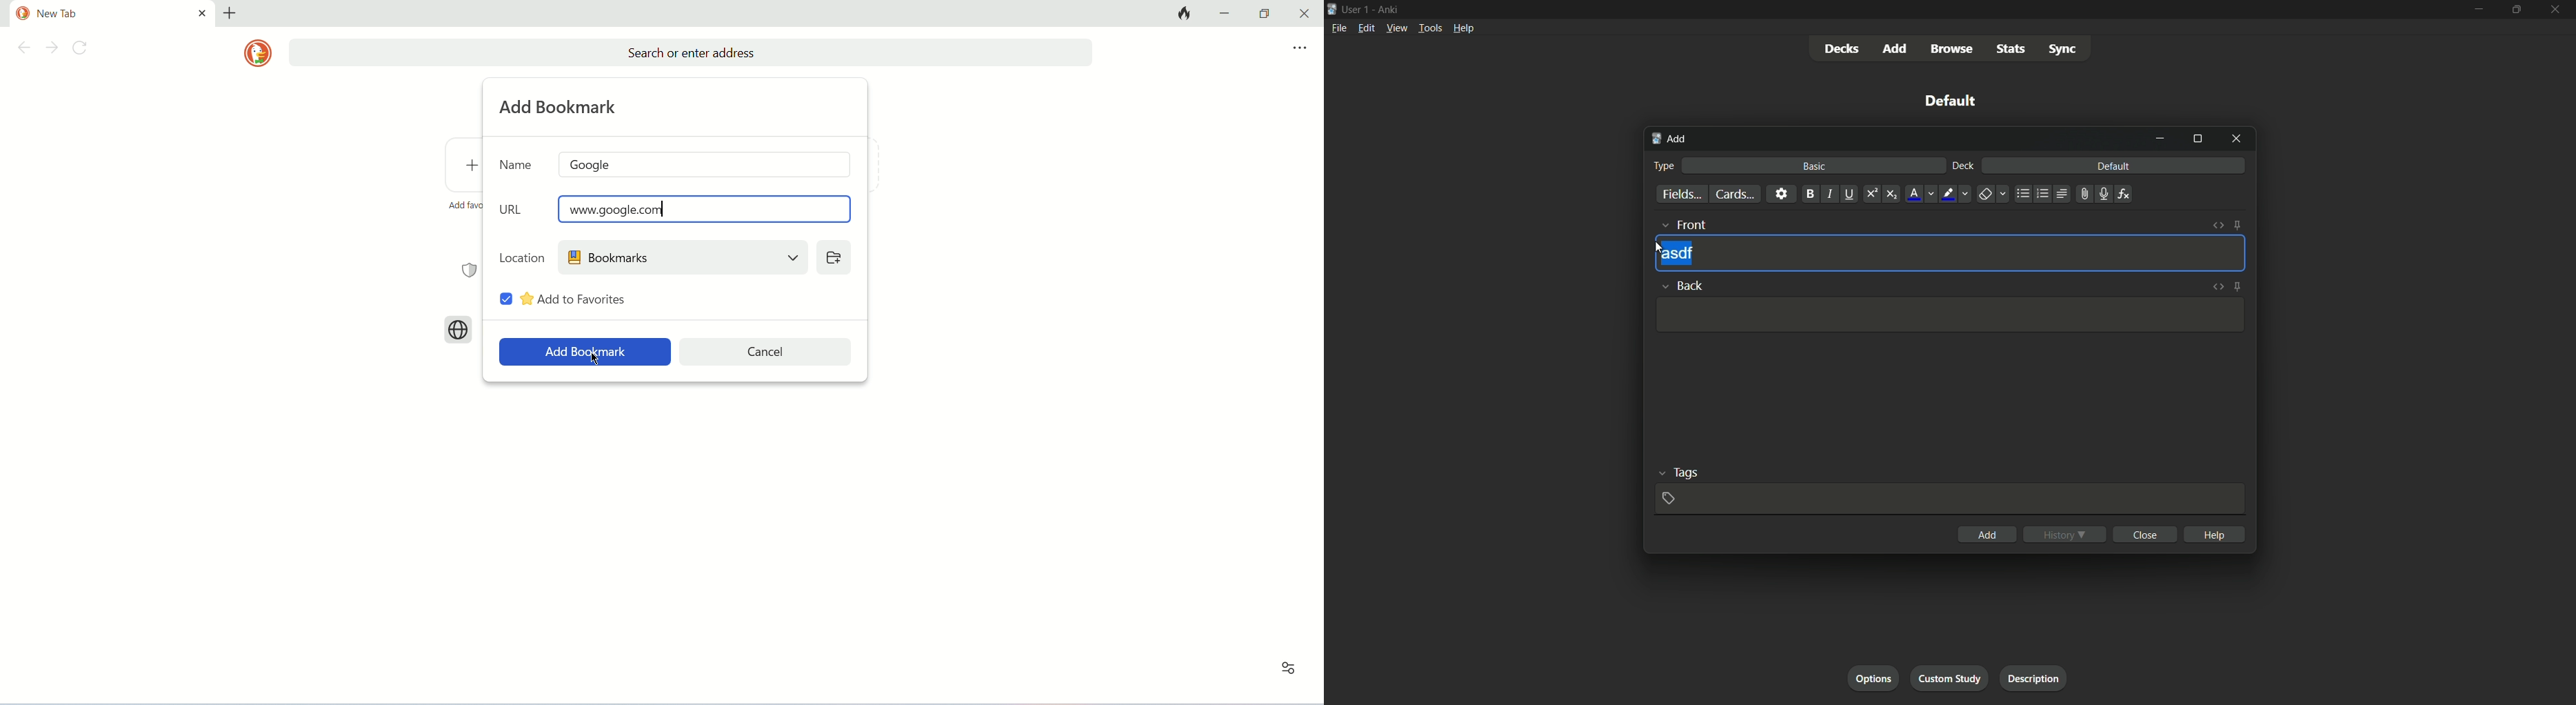 The width and height of the screenshot is (2576, 728). Describe the element at coordinates (1300, 48) in the screenshot. I see `more options` at that location.